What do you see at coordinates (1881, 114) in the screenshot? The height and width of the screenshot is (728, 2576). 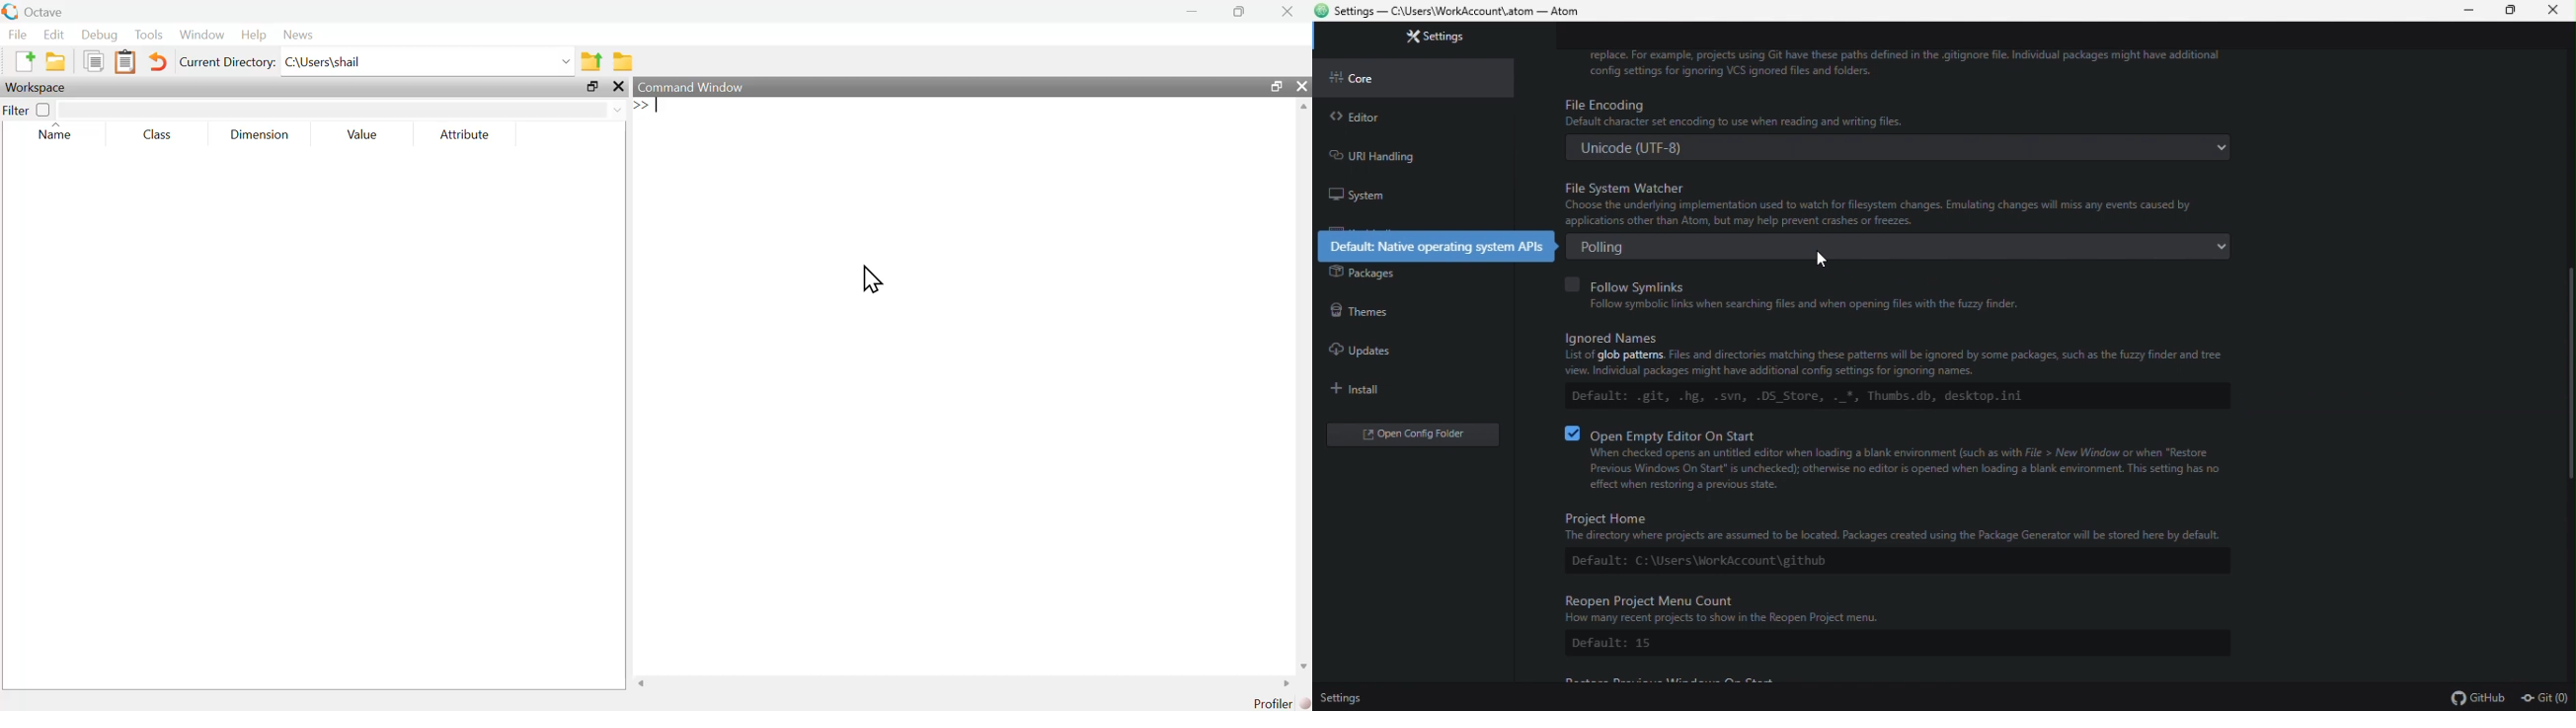 I see `File Encoding Default character set encoding to use when reading and writing files.` at bounding box center [1881, 114].